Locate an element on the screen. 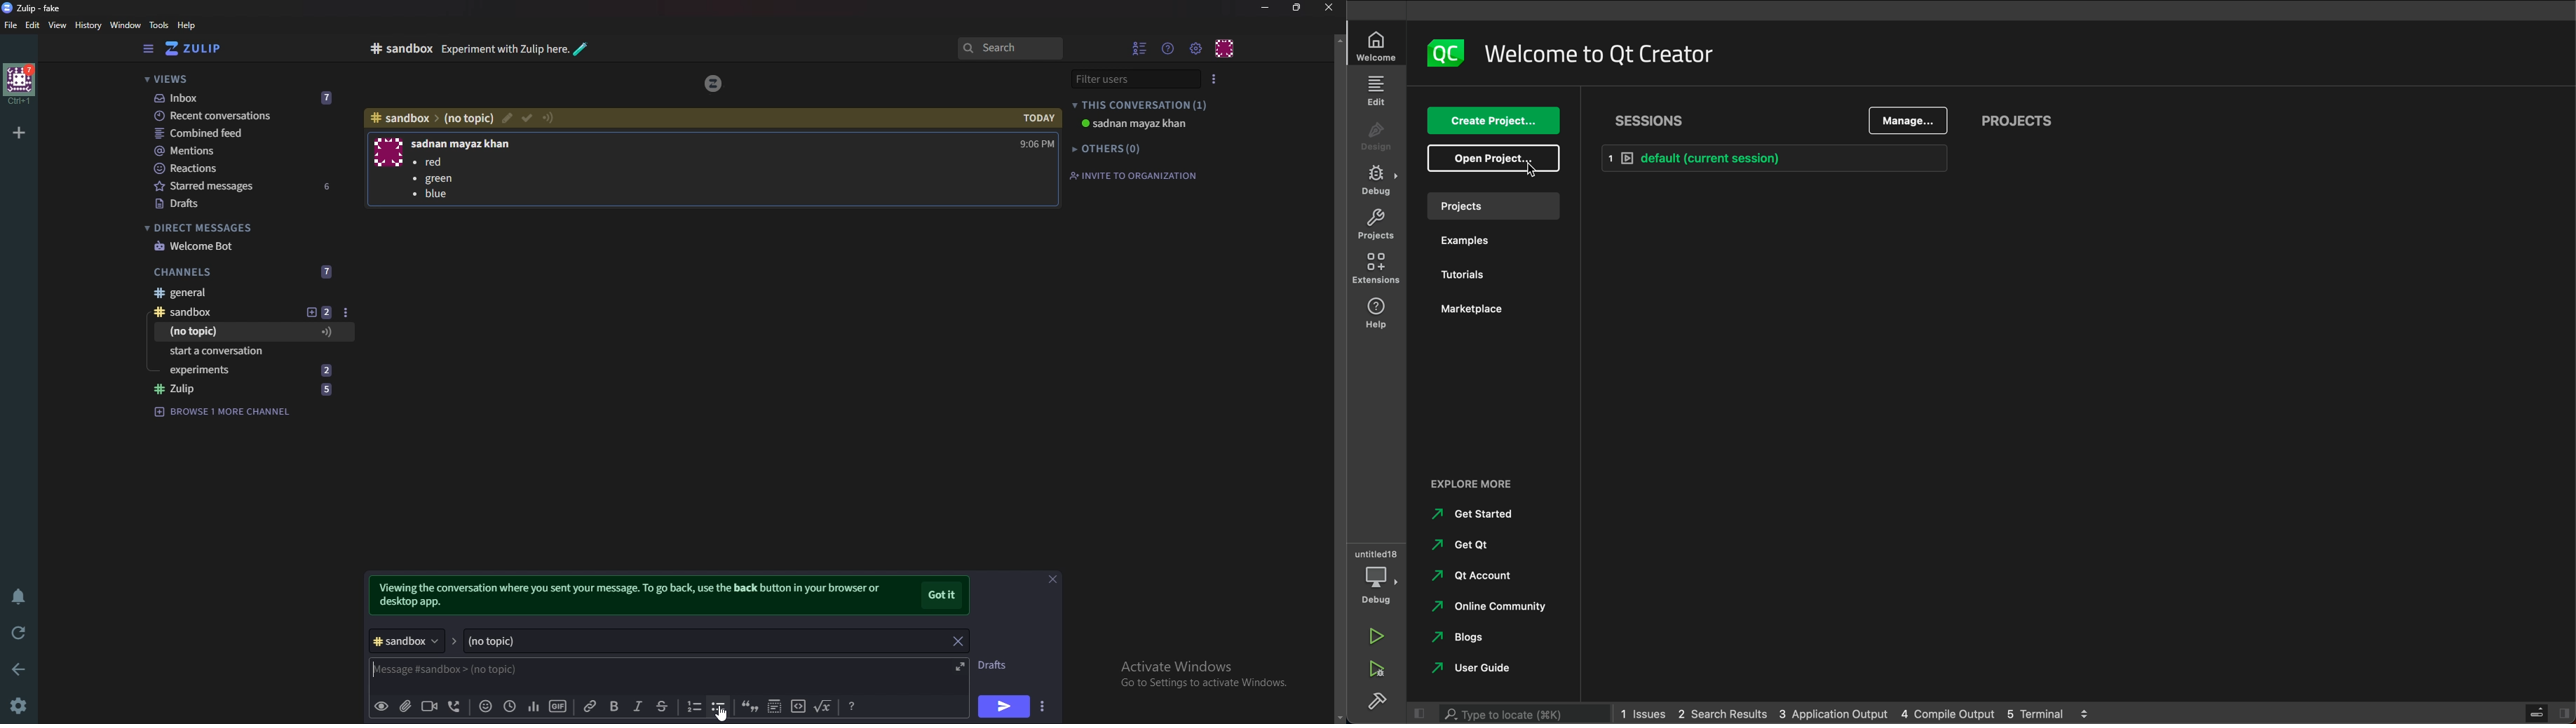  send is located at coordinates (1002, 708).